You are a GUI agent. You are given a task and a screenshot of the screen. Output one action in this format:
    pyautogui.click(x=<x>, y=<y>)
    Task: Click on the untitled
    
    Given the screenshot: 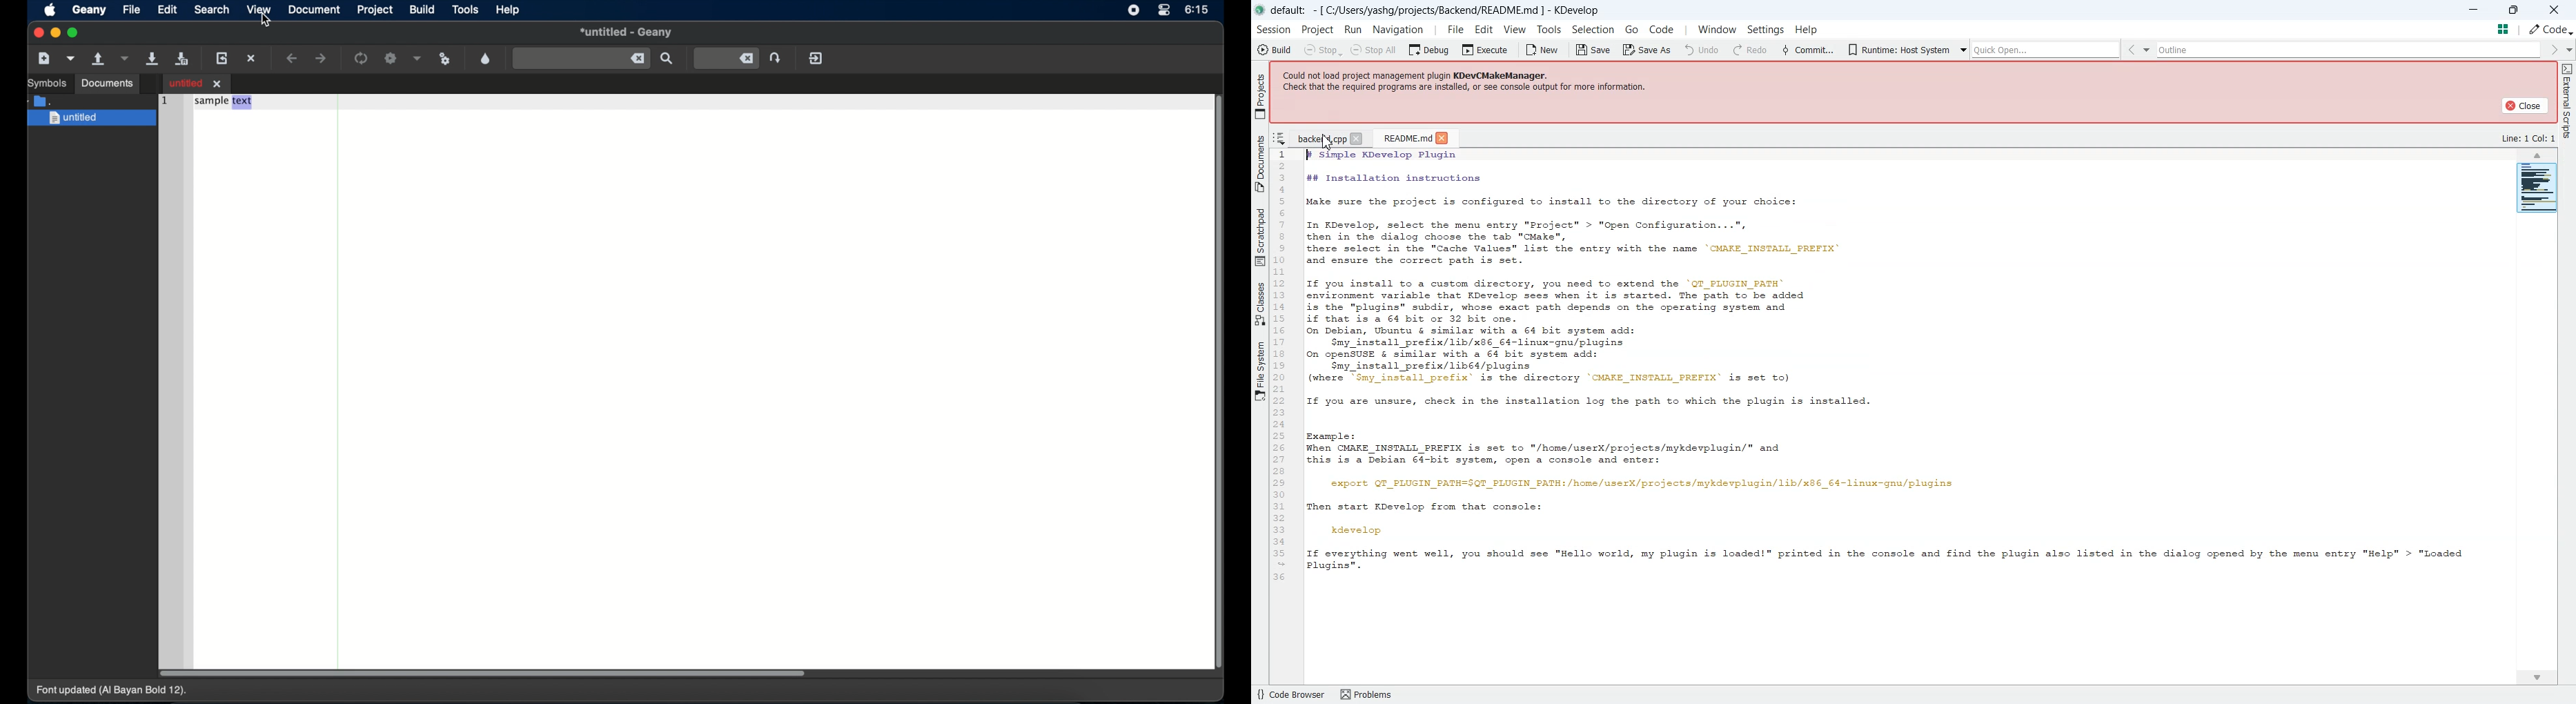 What is the action you would take?
    pyautogui.click(x=93, y=119)
    